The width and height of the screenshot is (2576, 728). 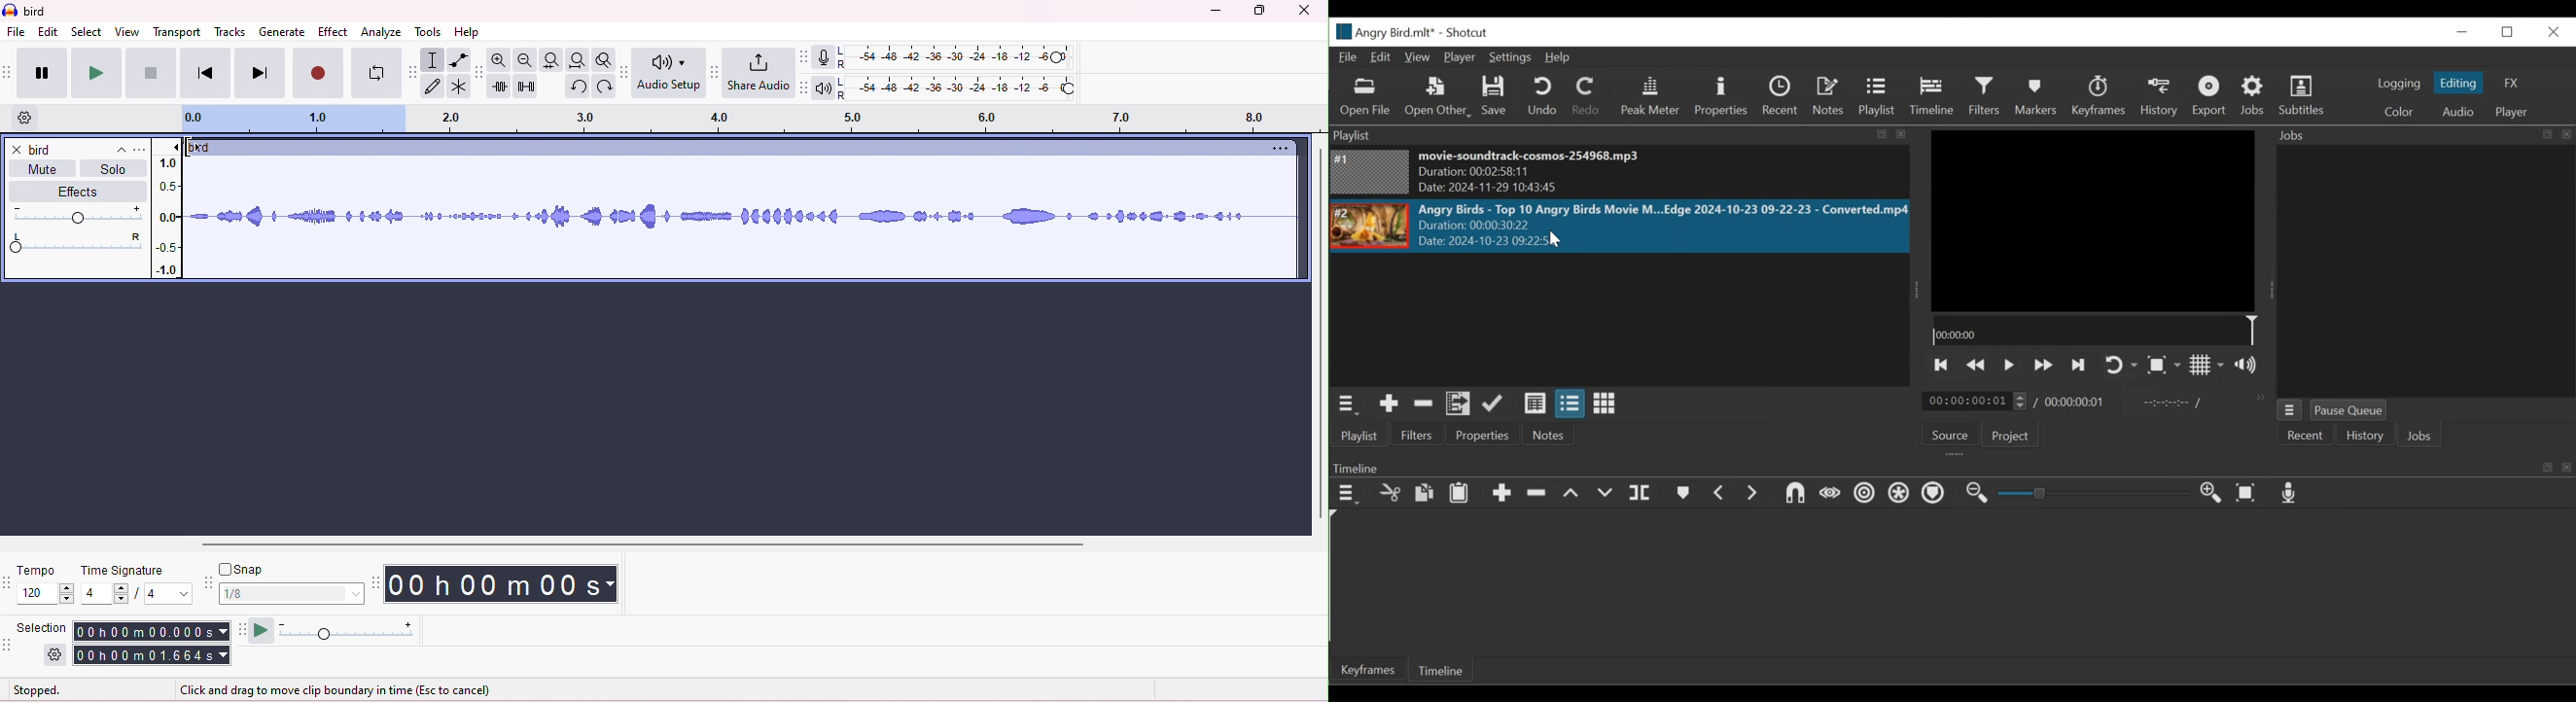 I want to click on Recent, so click(x=1780, y=96).